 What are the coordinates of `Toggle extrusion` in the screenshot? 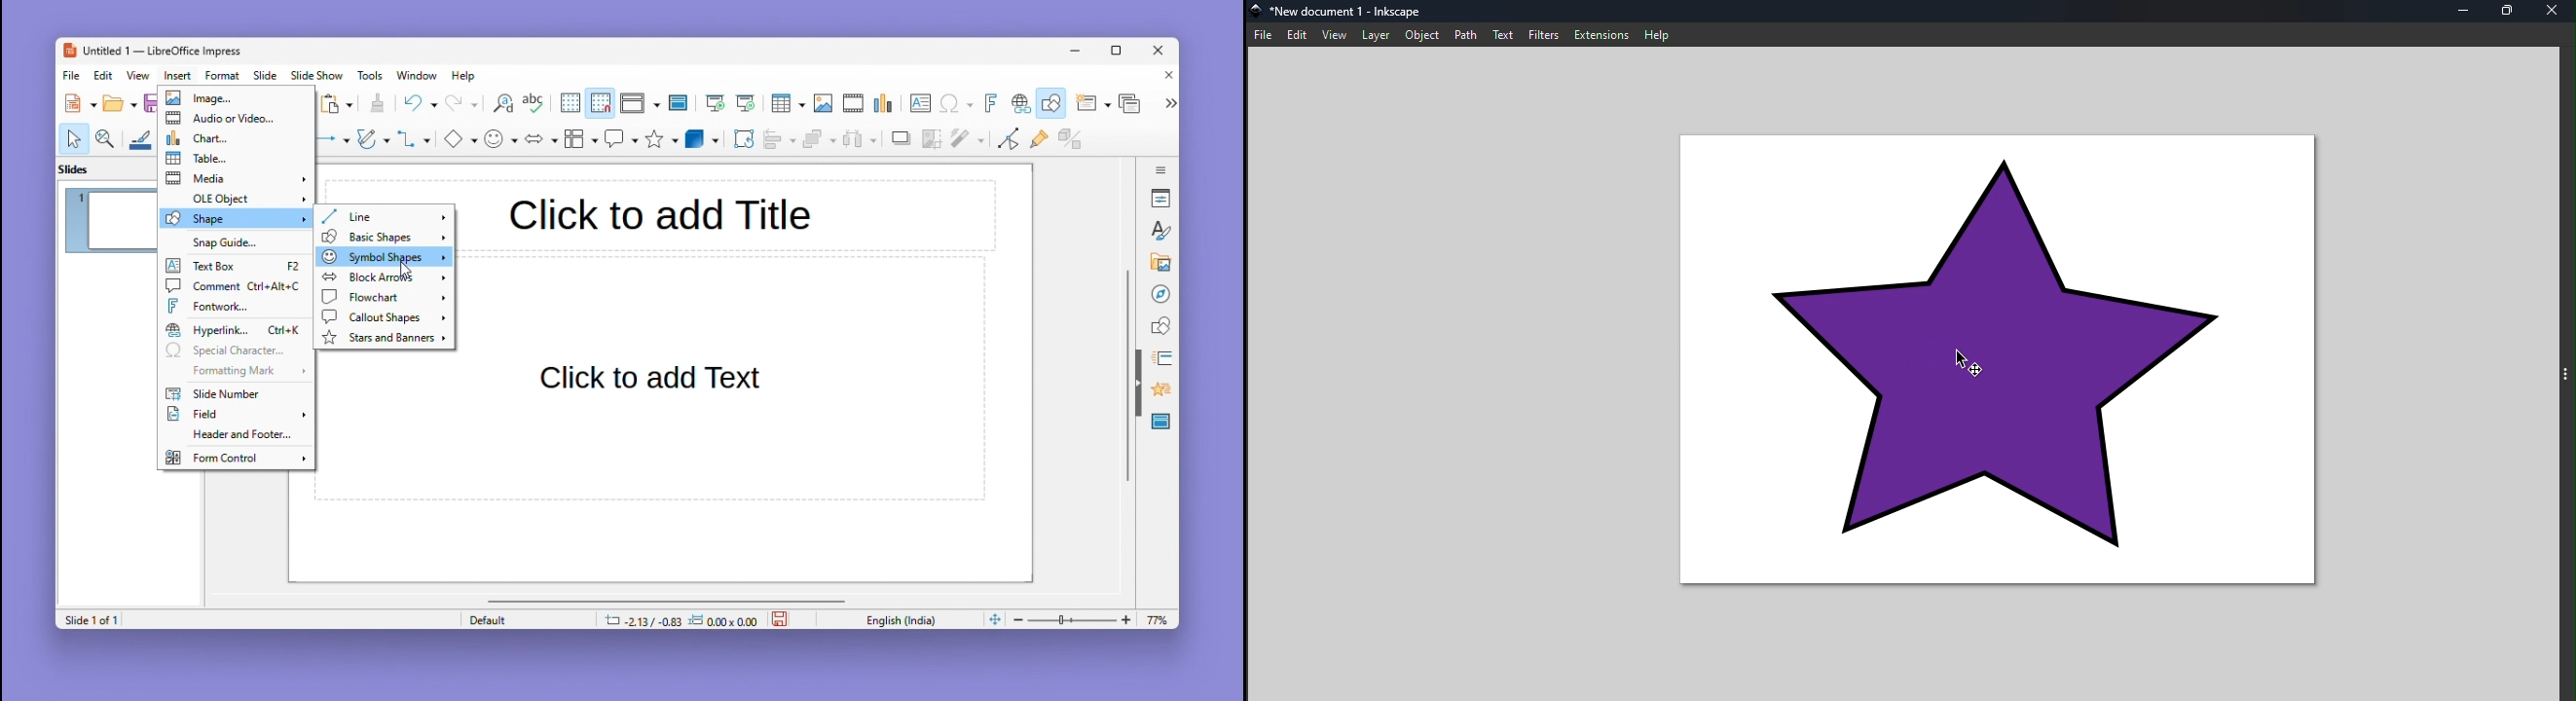 It's located at (1070, 140).